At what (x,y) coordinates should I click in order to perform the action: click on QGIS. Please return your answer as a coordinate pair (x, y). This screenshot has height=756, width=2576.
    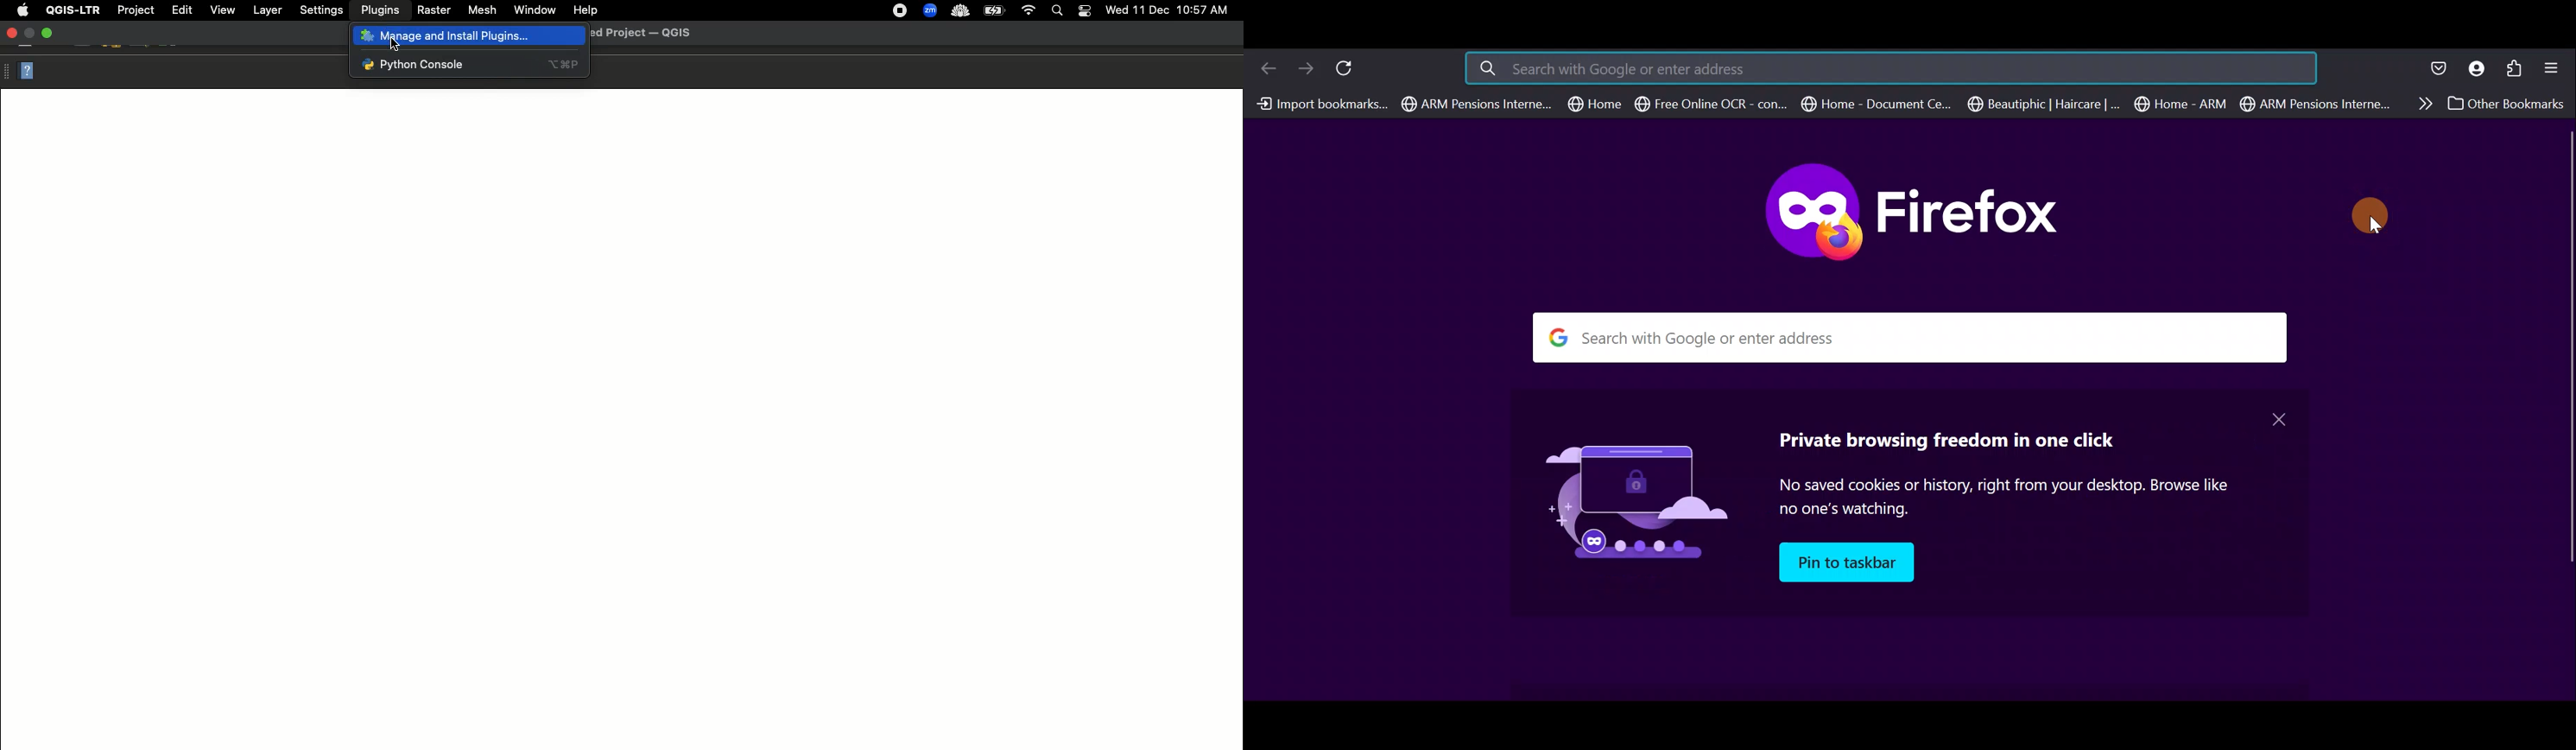
    Looking at the image, I should click on (73, 10).